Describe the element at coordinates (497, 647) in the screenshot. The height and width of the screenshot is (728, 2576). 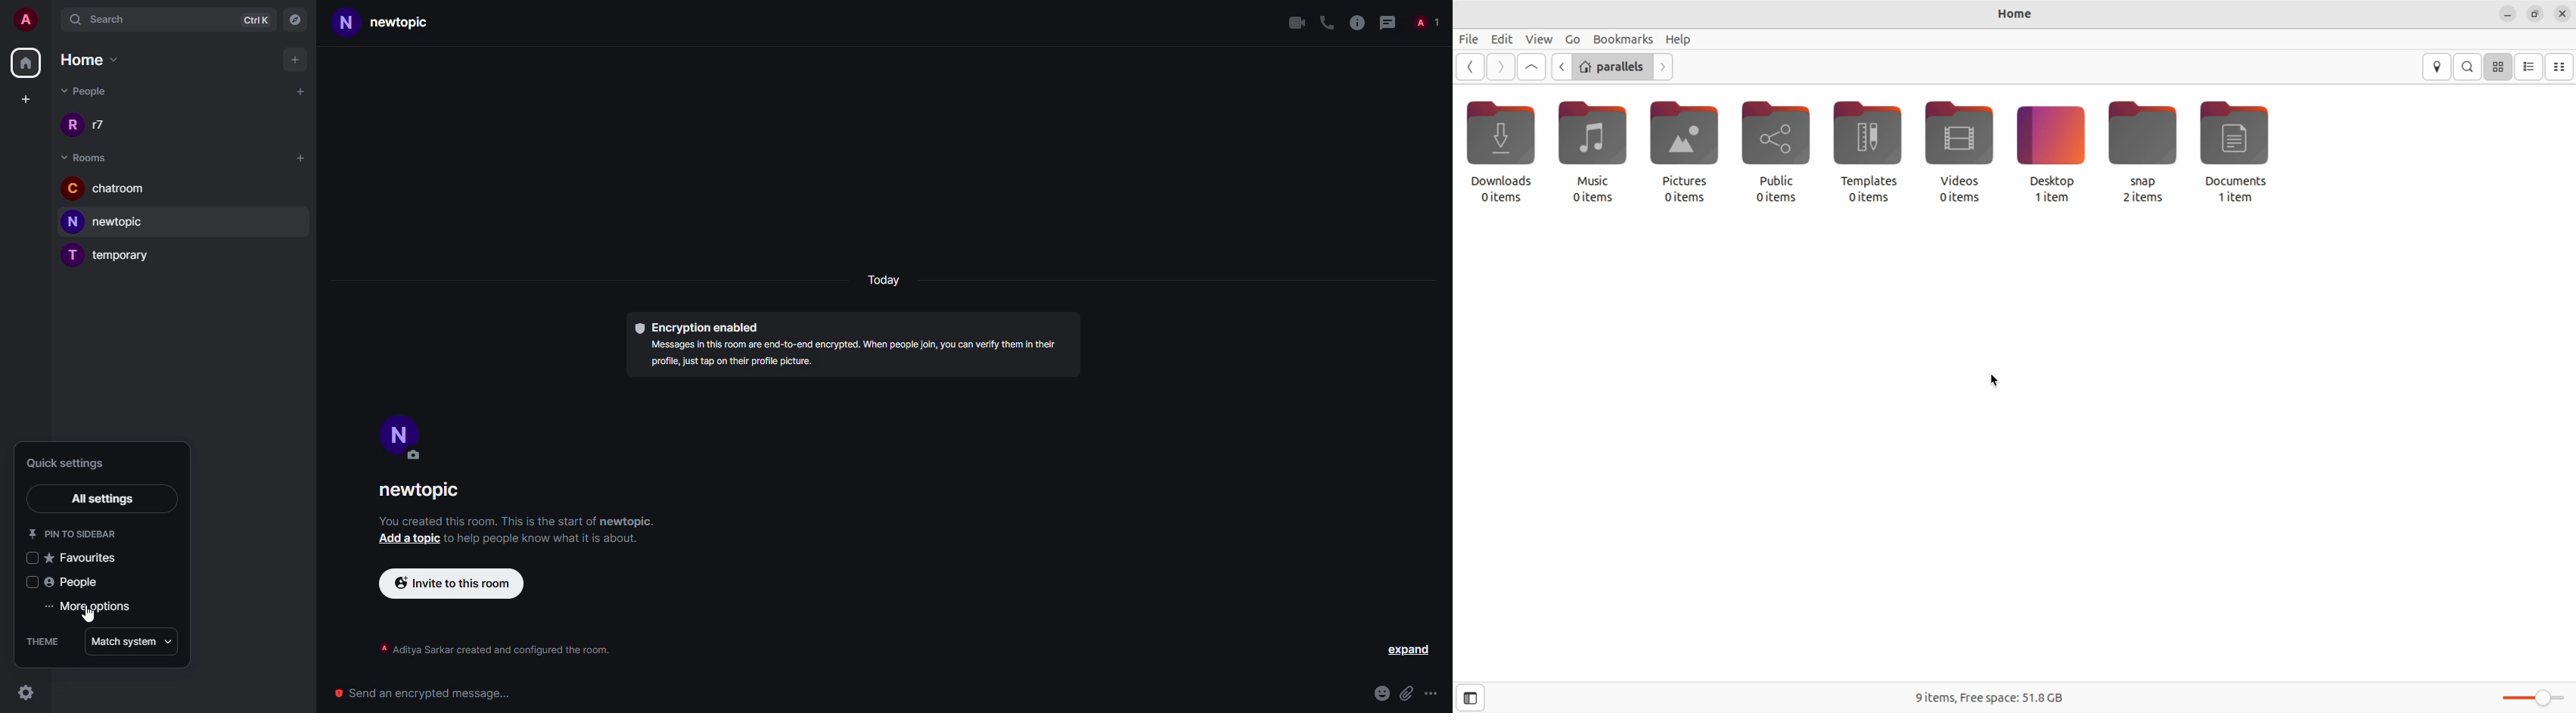
I see `info` at that location.